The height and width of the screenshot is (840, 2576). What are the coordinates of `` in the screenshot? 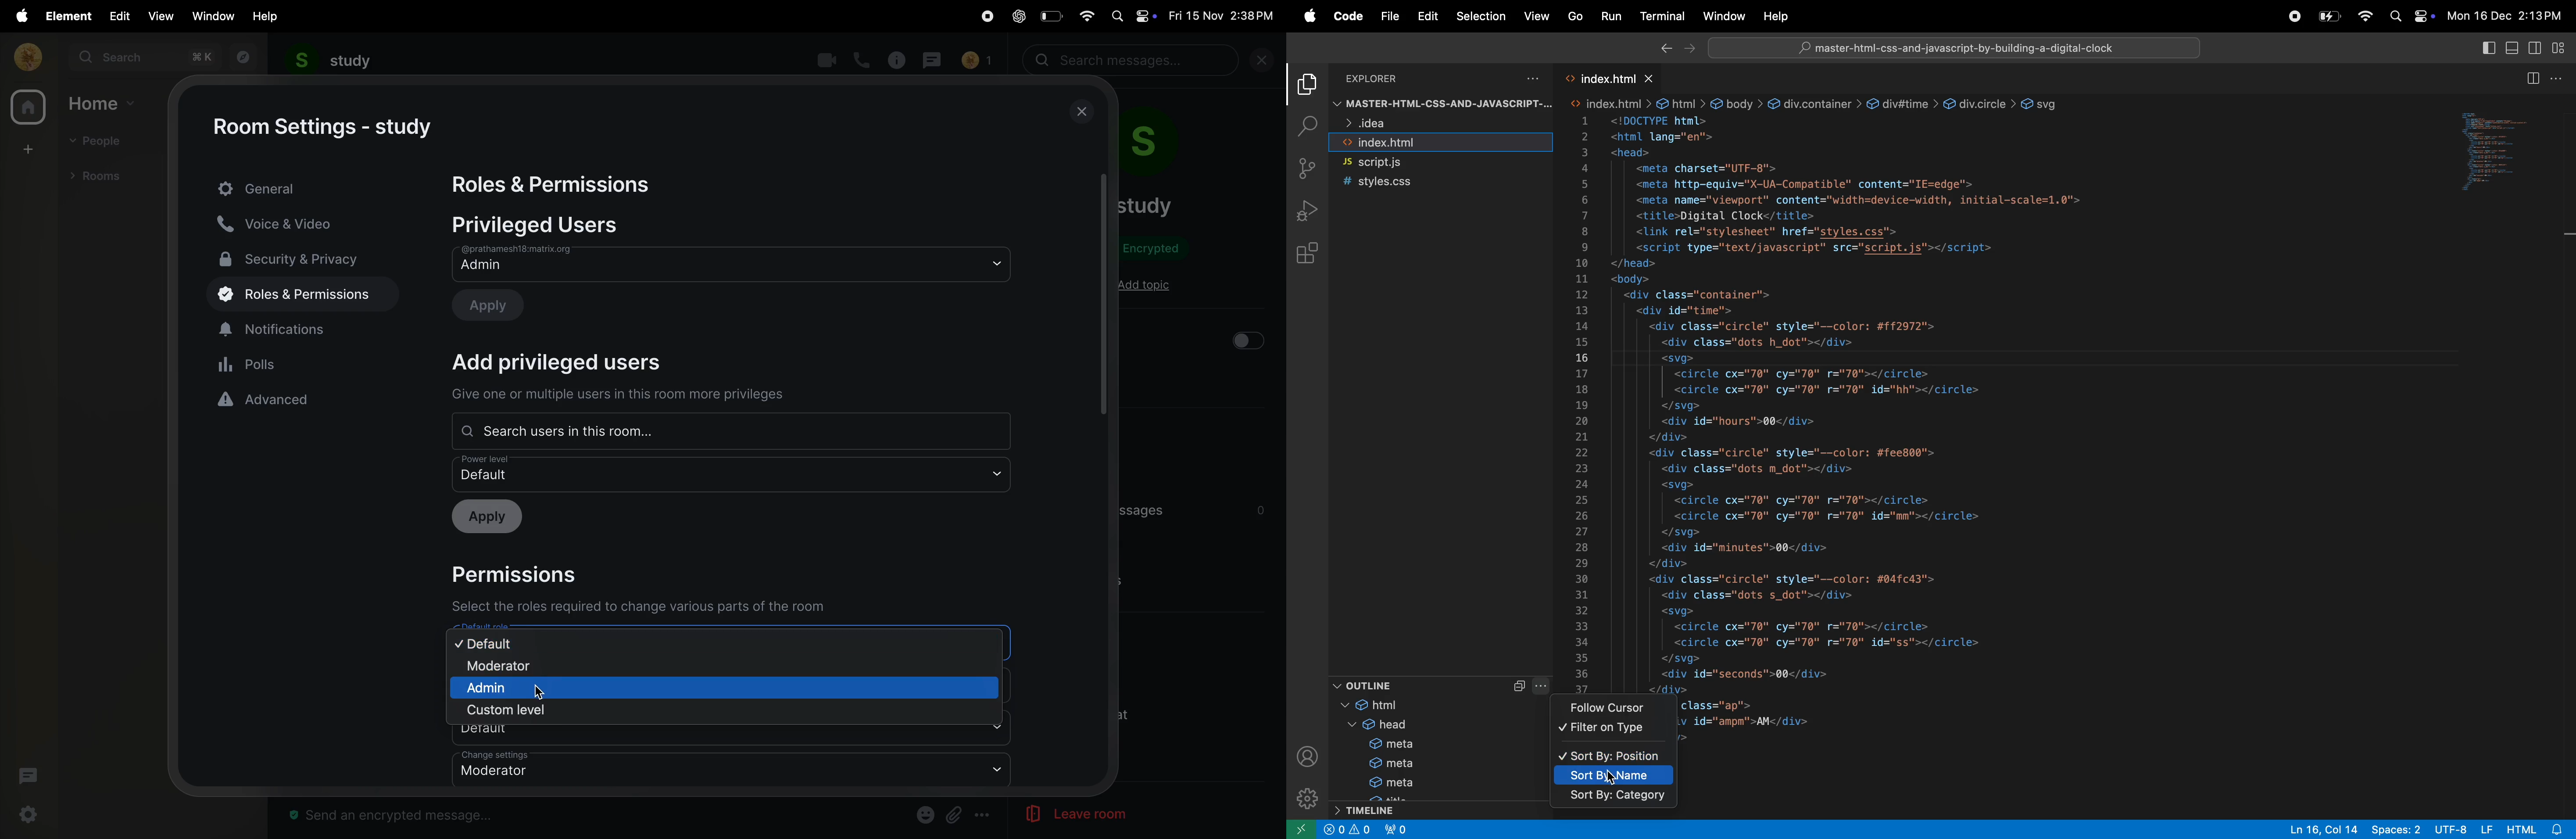 It's located at (955, 814).